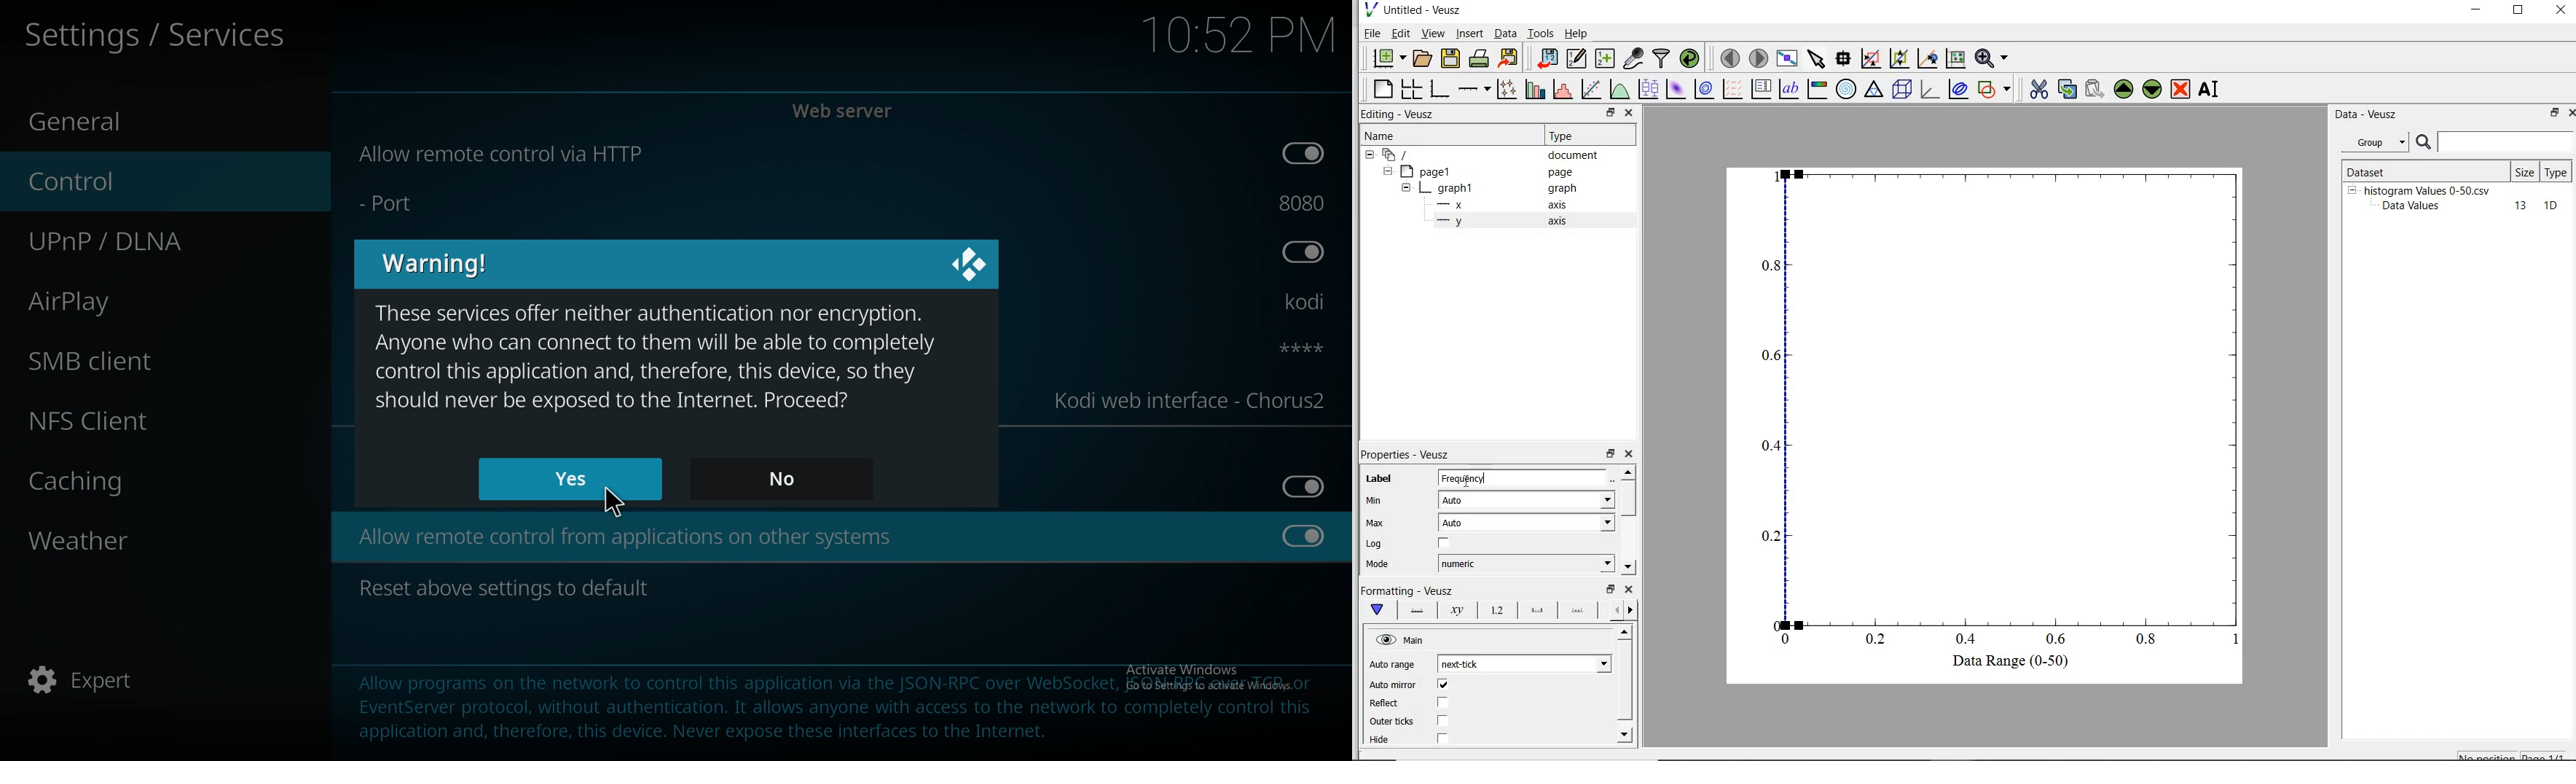  I want to click on weather, so click(146, 539).